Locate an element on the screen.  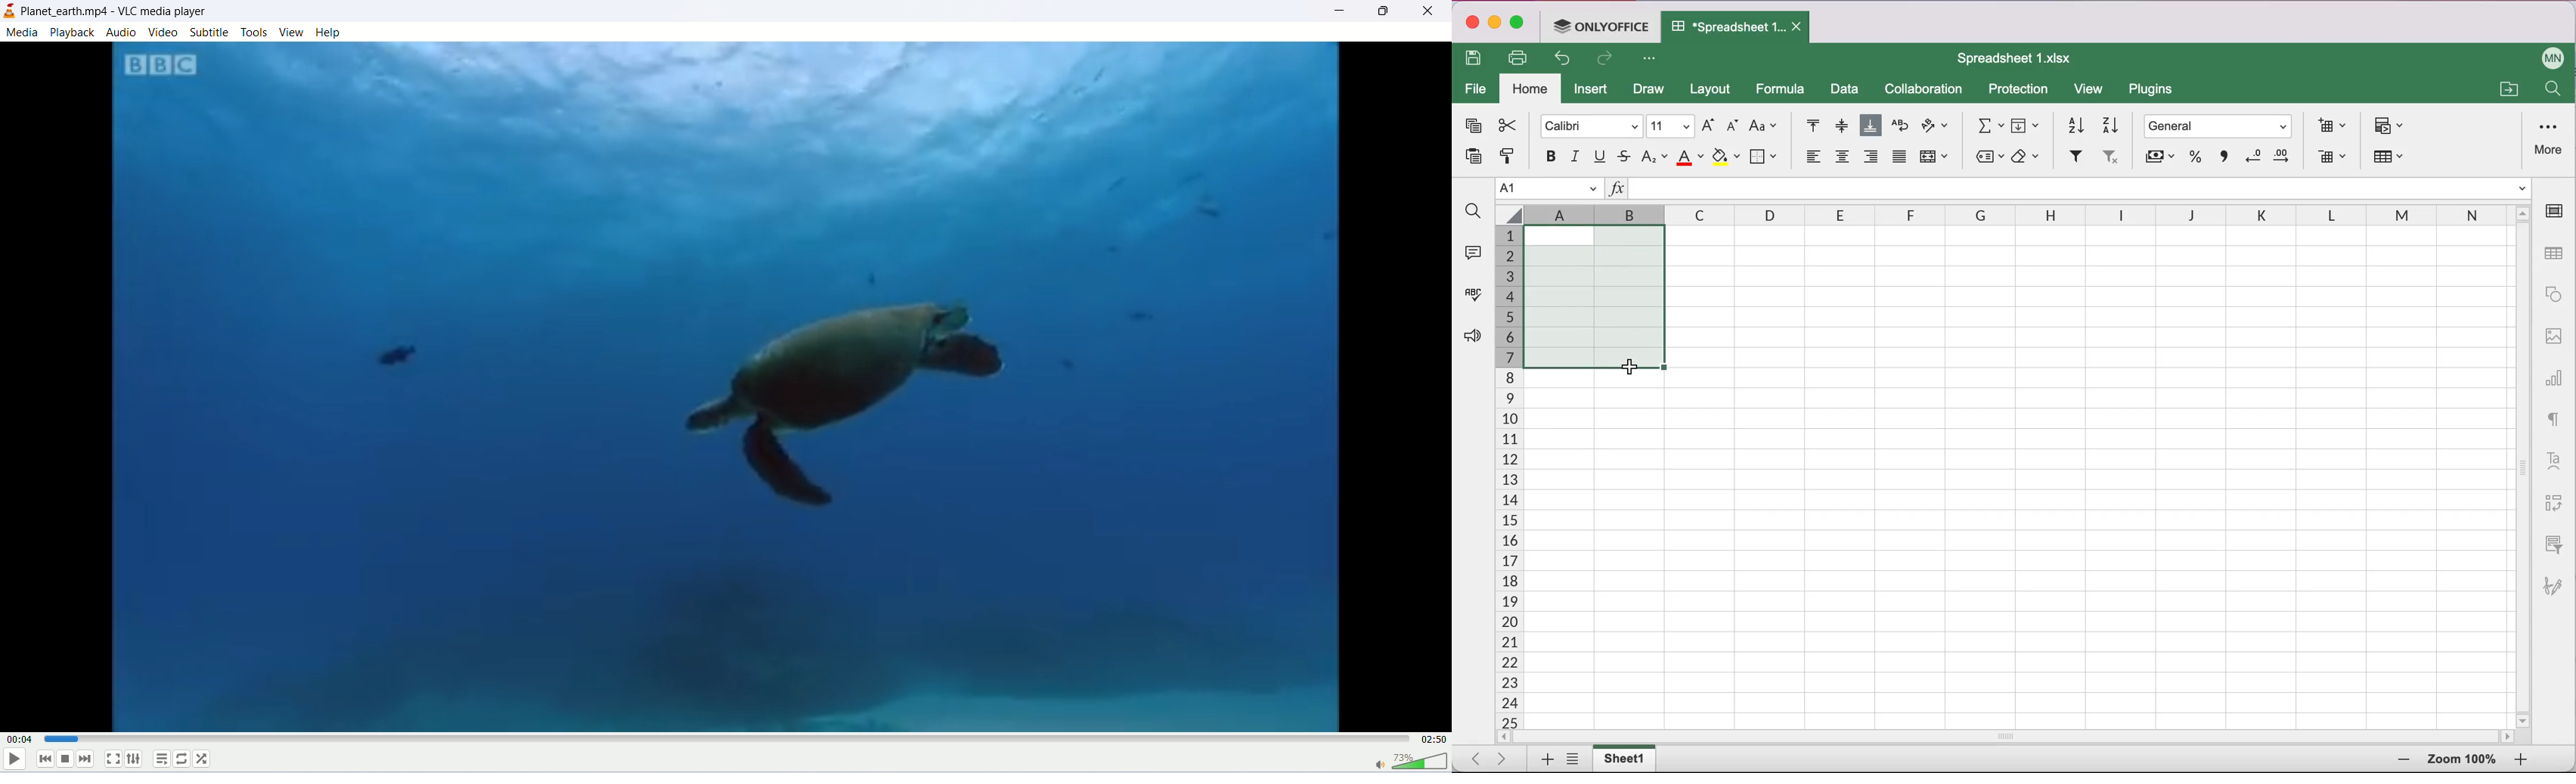
align left is located at coordinates (1811, 160).